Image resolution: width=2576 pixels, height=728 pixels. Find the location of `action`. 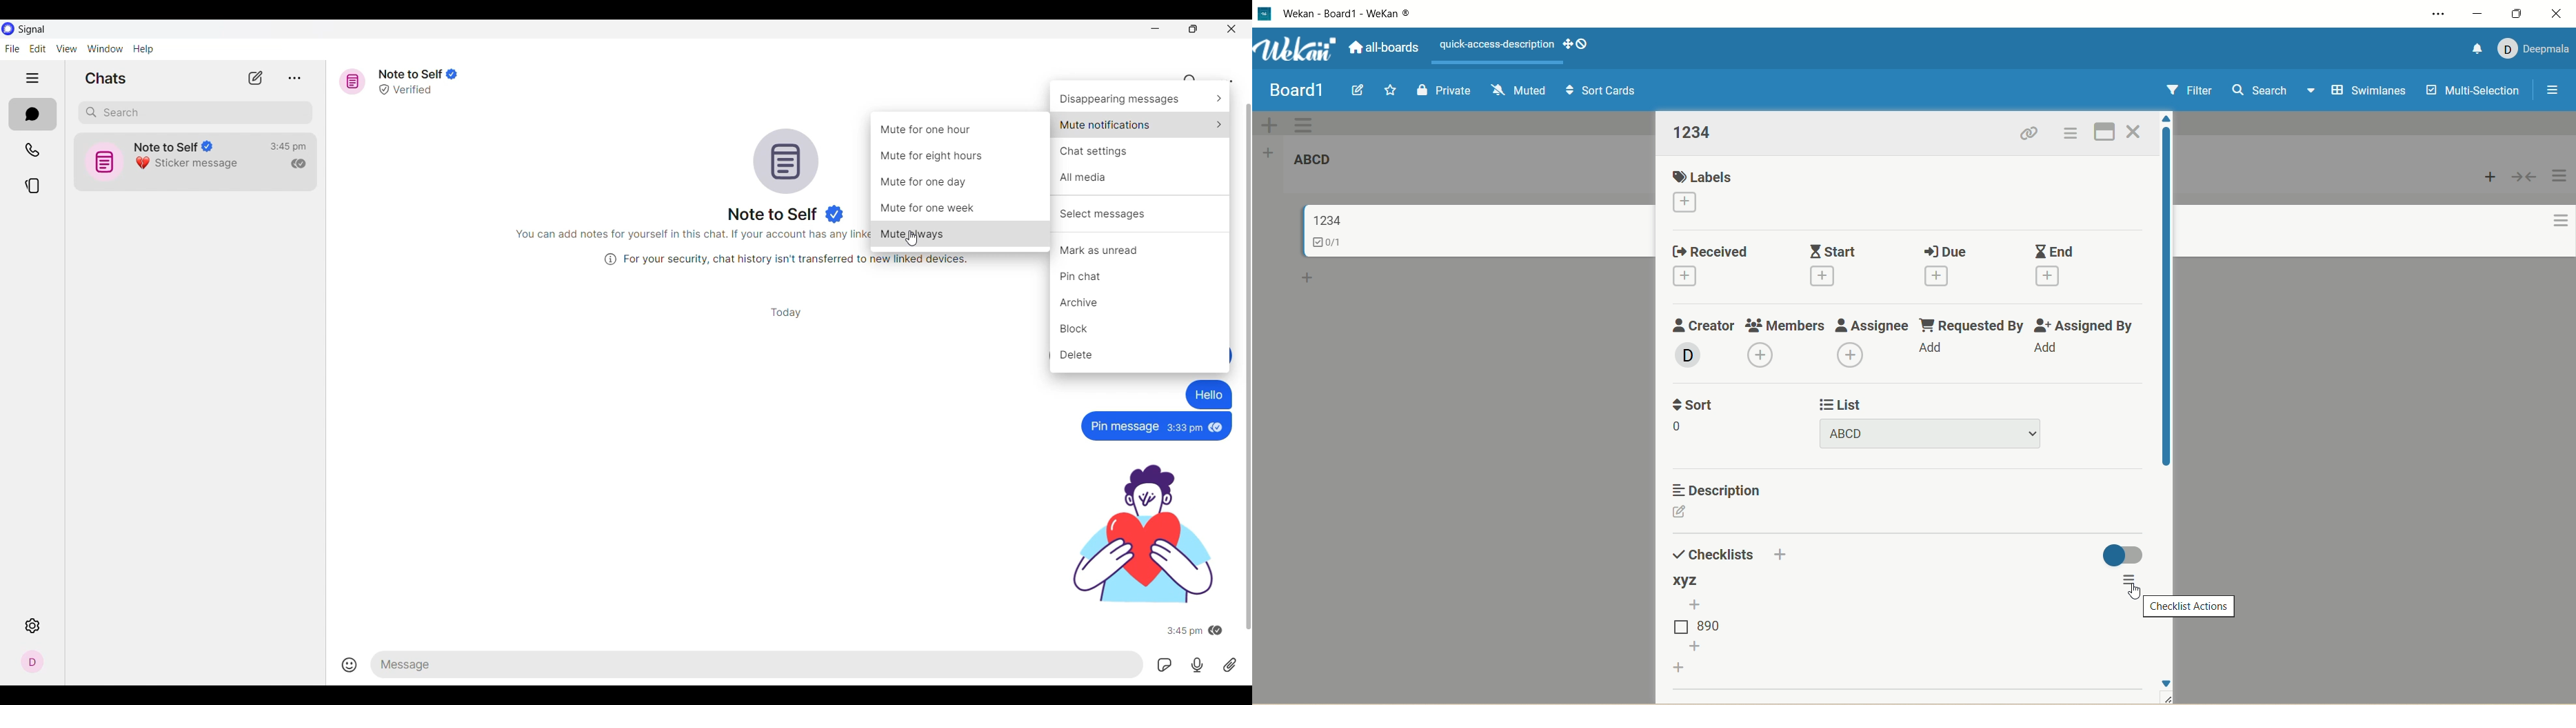

action is located at coordinates (2561, 203).